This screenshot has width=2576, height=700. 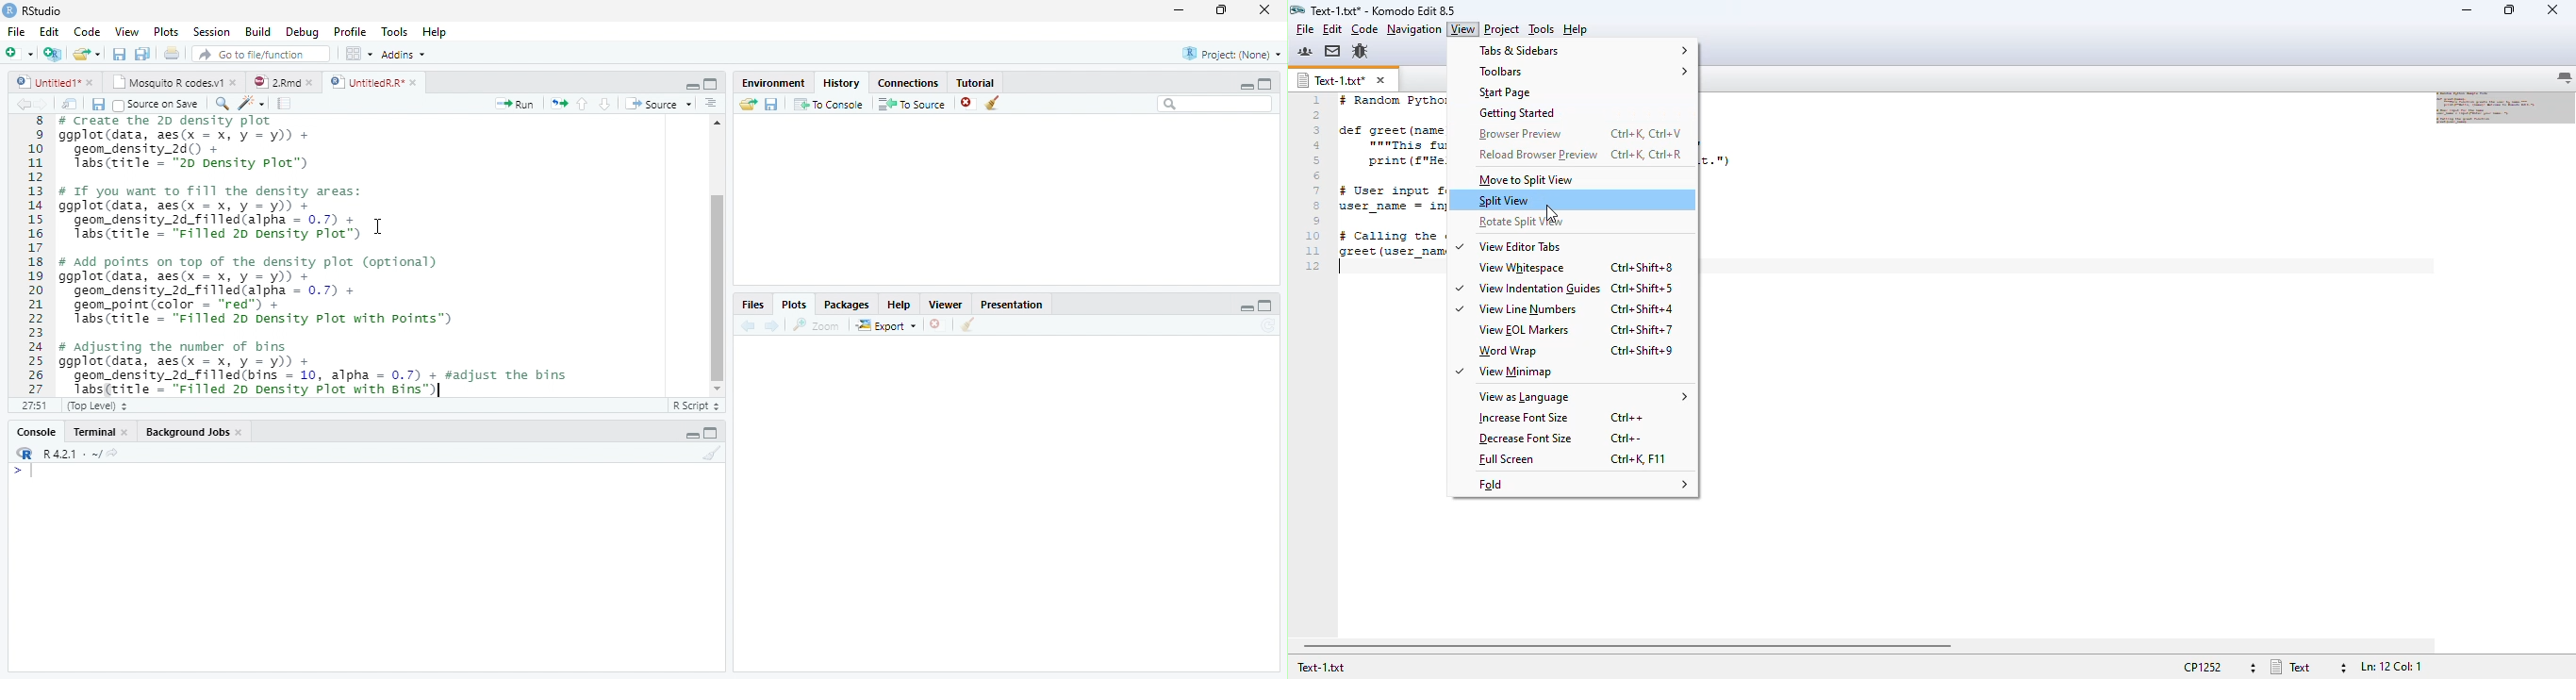 What do you see at coordinates (899, 306) in the screenshot?
I see `Help` at bounding box center [899, 306].